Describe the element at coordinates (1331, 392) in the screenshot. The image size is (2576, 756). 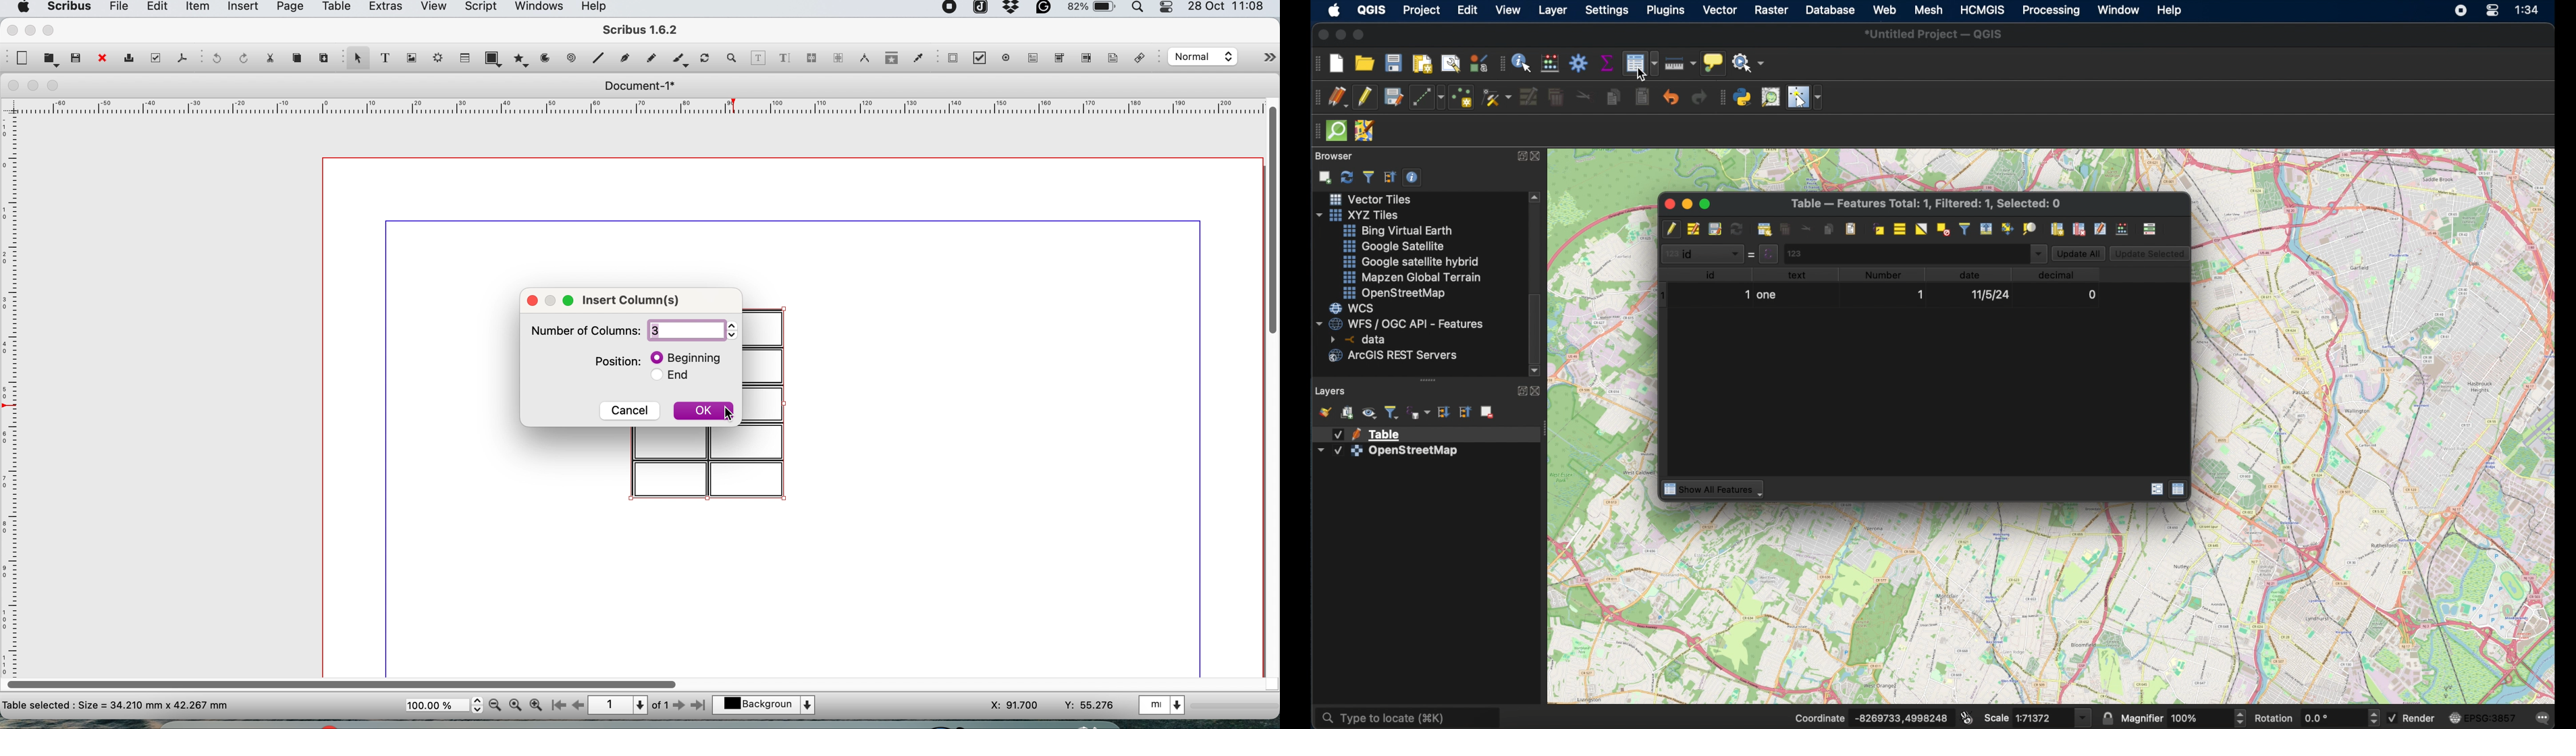
I see `layers` at that location.